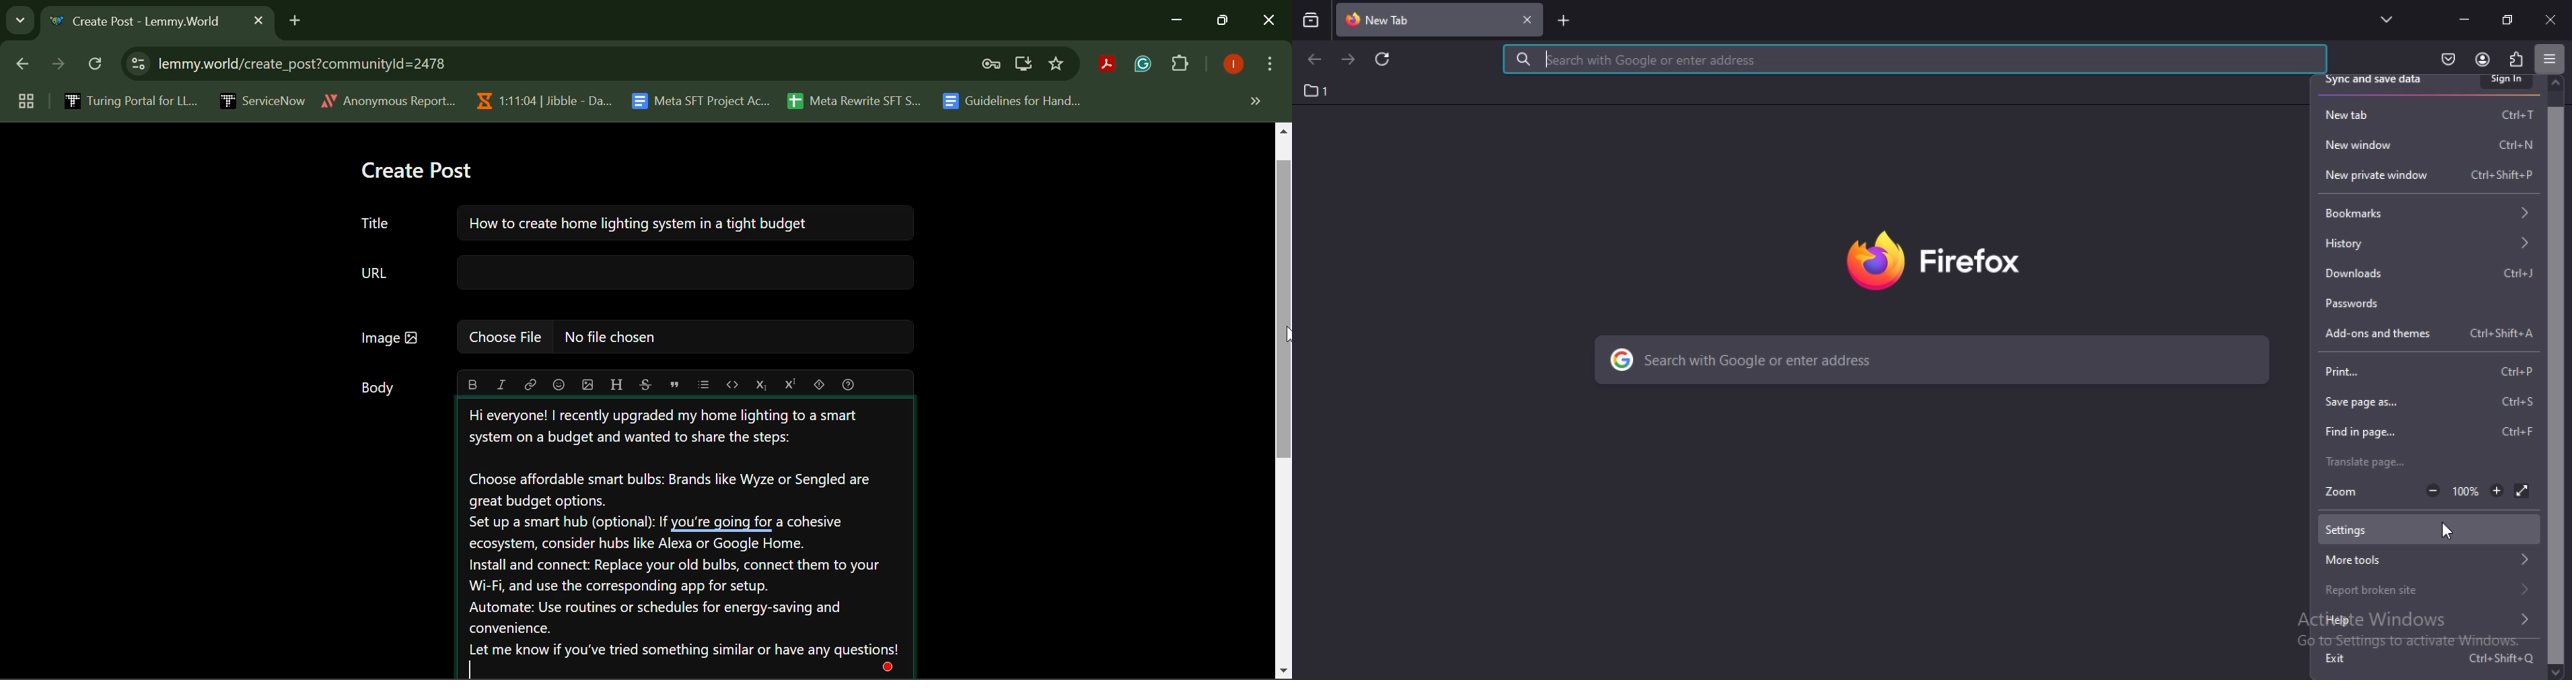 This screenshot has width=2576, height=700. Describe the element at coordinates (631, 226) in the screenshot. I see `Post Title Text ` at that location.